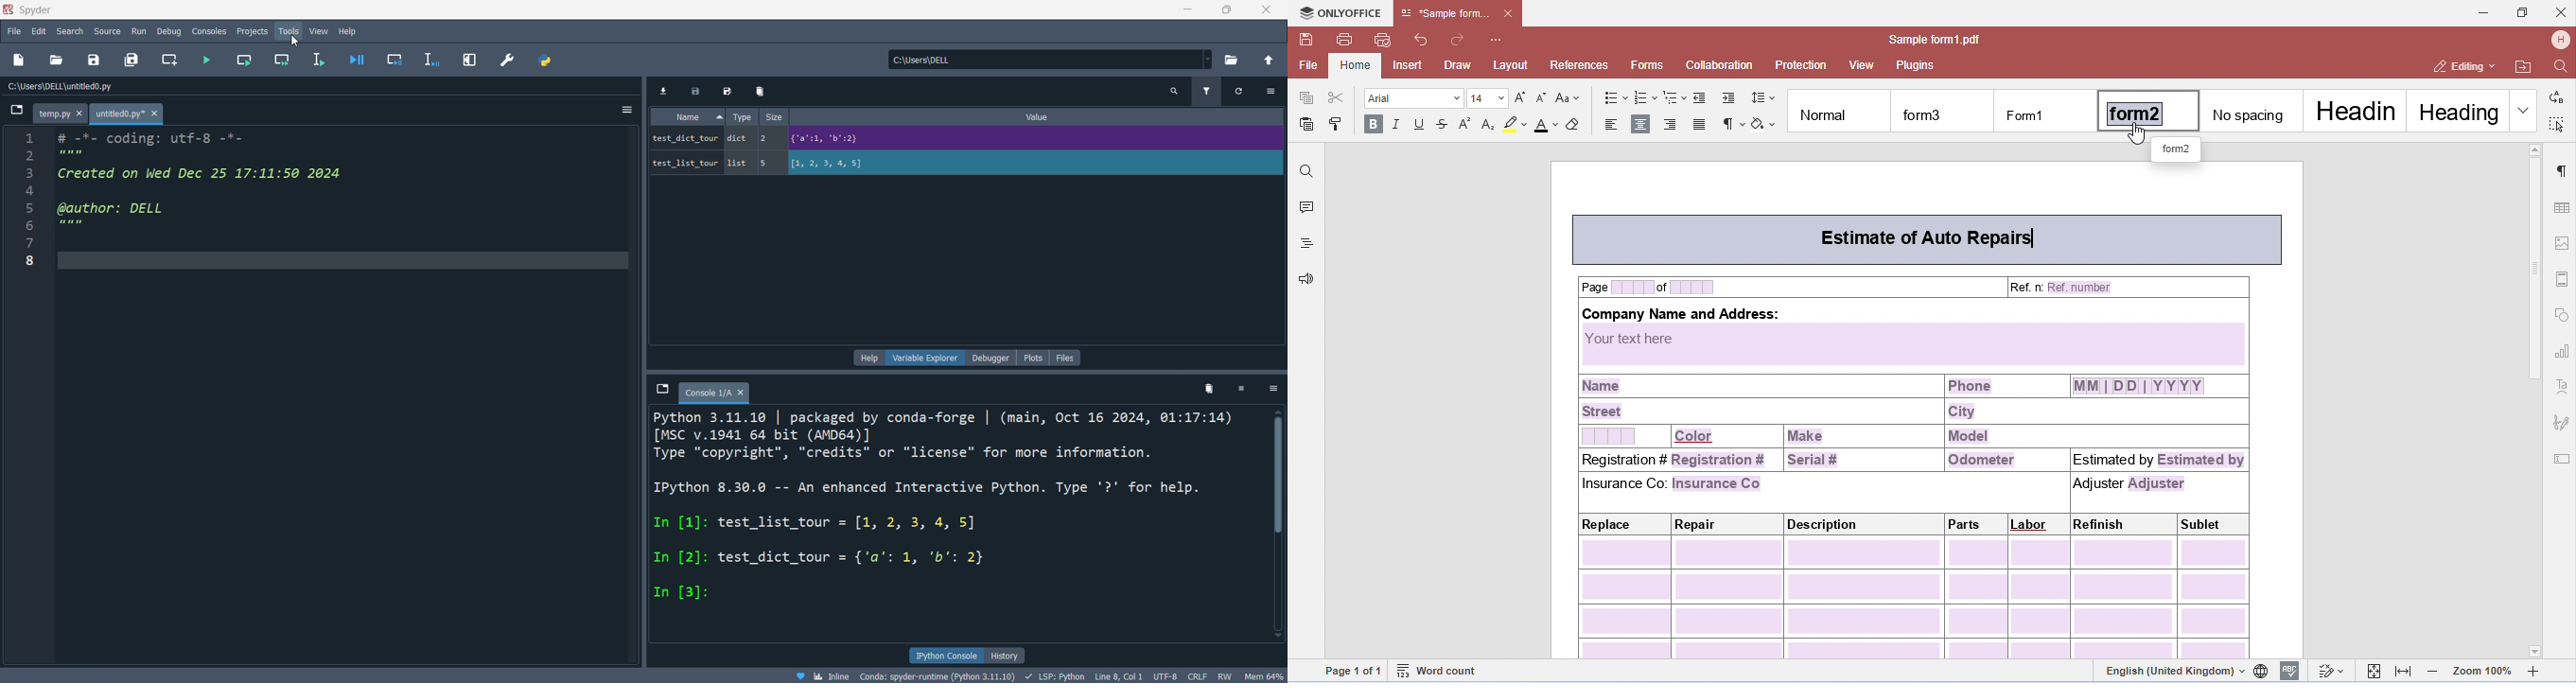  What do you see at coordinates (937, 675) in the screenshot?
I see `Conda: spyder-runtime (Python 3.11.10)` at bounding box center [937, 675].